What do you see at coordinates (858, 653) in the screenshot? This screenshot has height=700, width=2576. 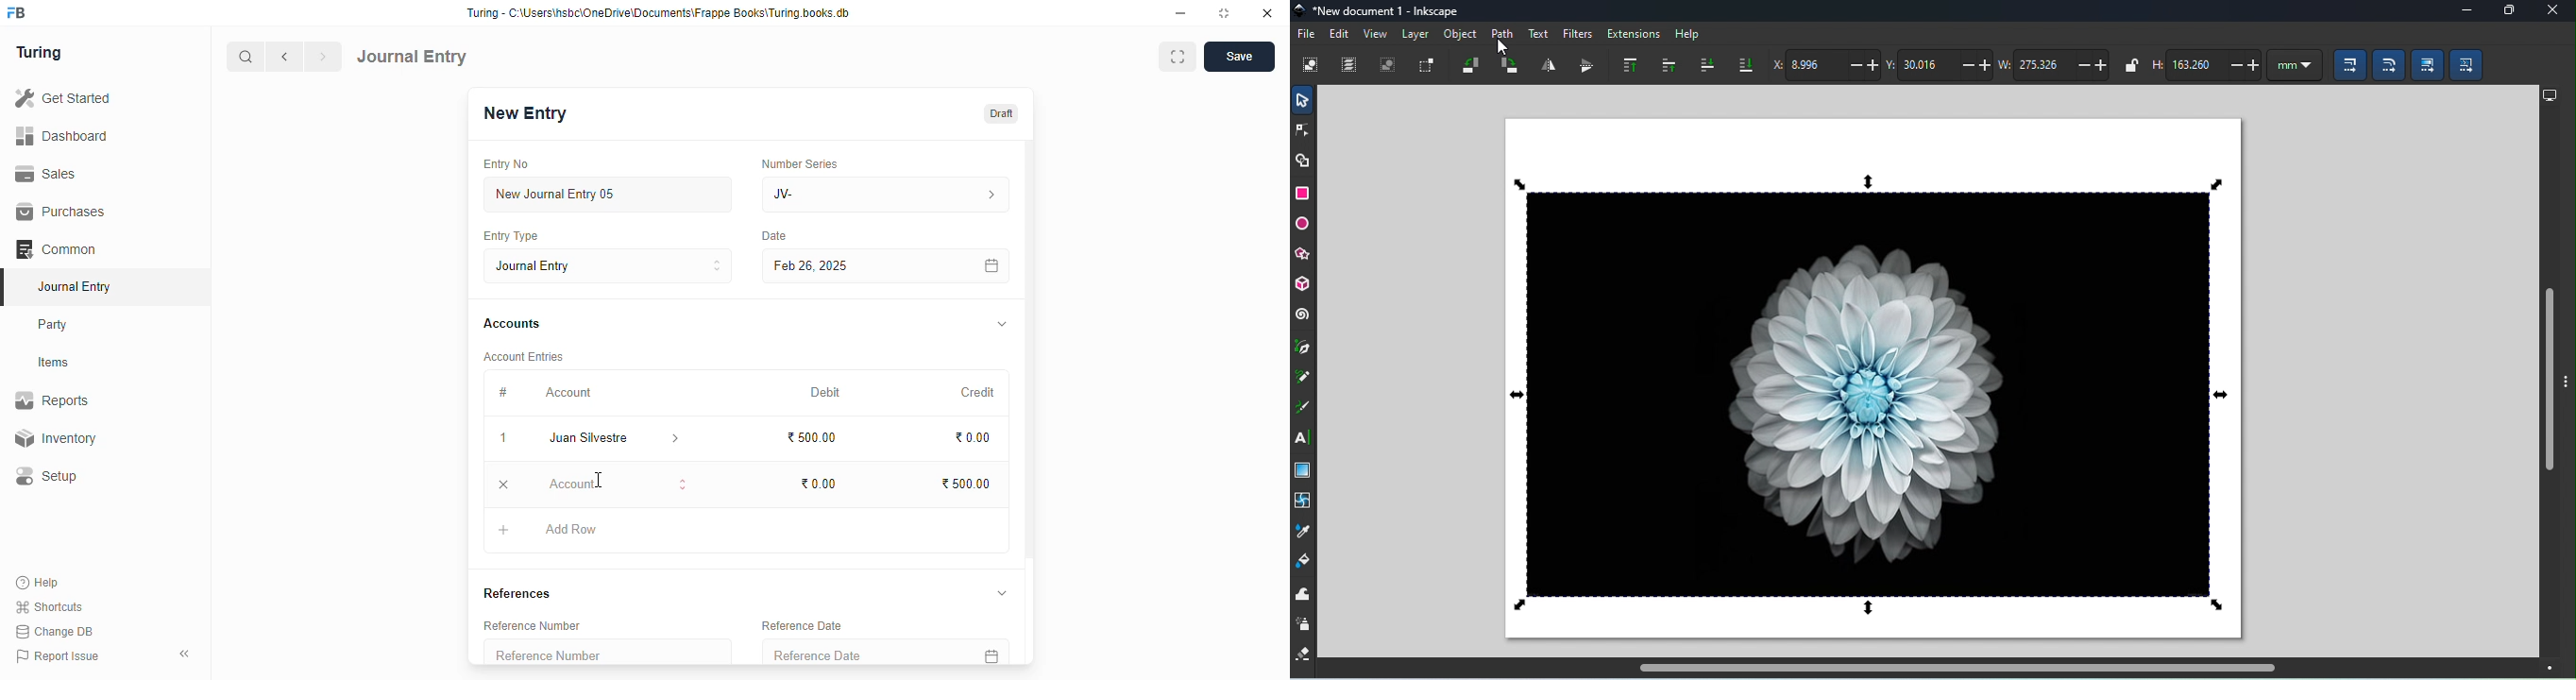 I see `reference date` at bounding box center [858, 653].